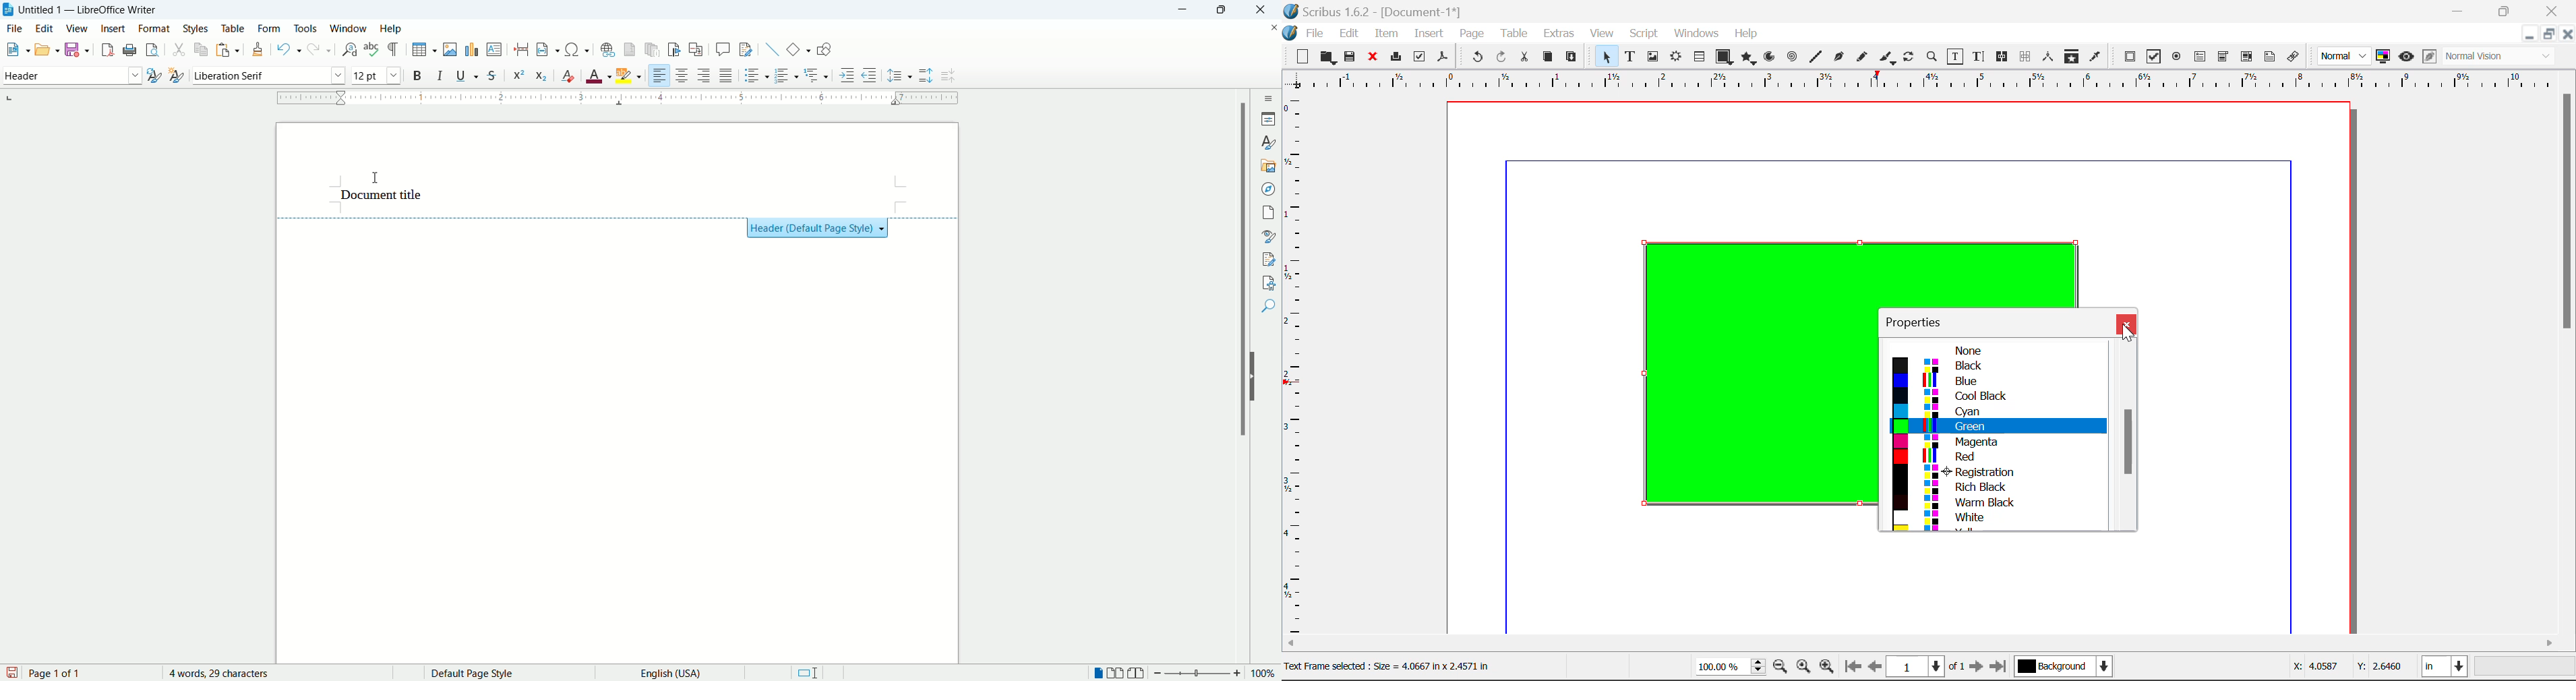 The width and height of the screenshot is (2576, 700). I want to click on Undo, so click(1475, 57).